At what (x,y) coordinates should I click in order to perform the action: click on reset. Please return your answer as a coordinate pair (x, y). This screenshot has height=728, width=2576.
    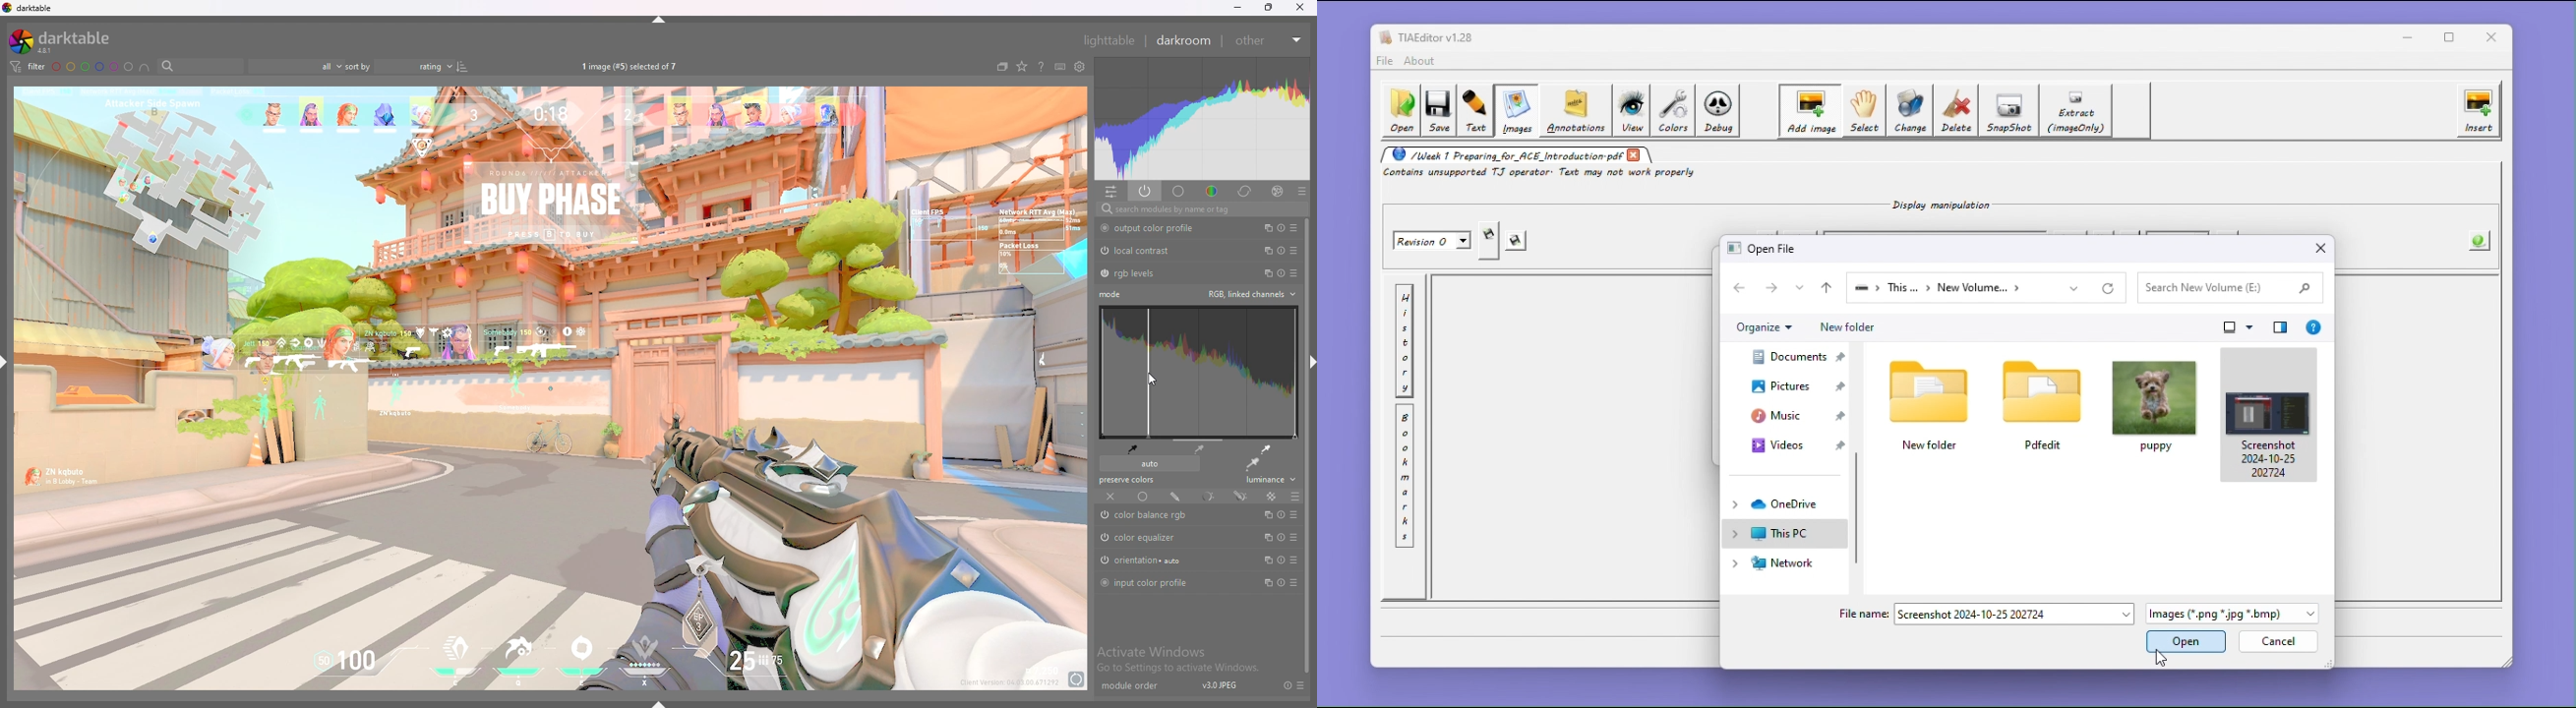
    Looking at the image, I should click on (1281, 560).